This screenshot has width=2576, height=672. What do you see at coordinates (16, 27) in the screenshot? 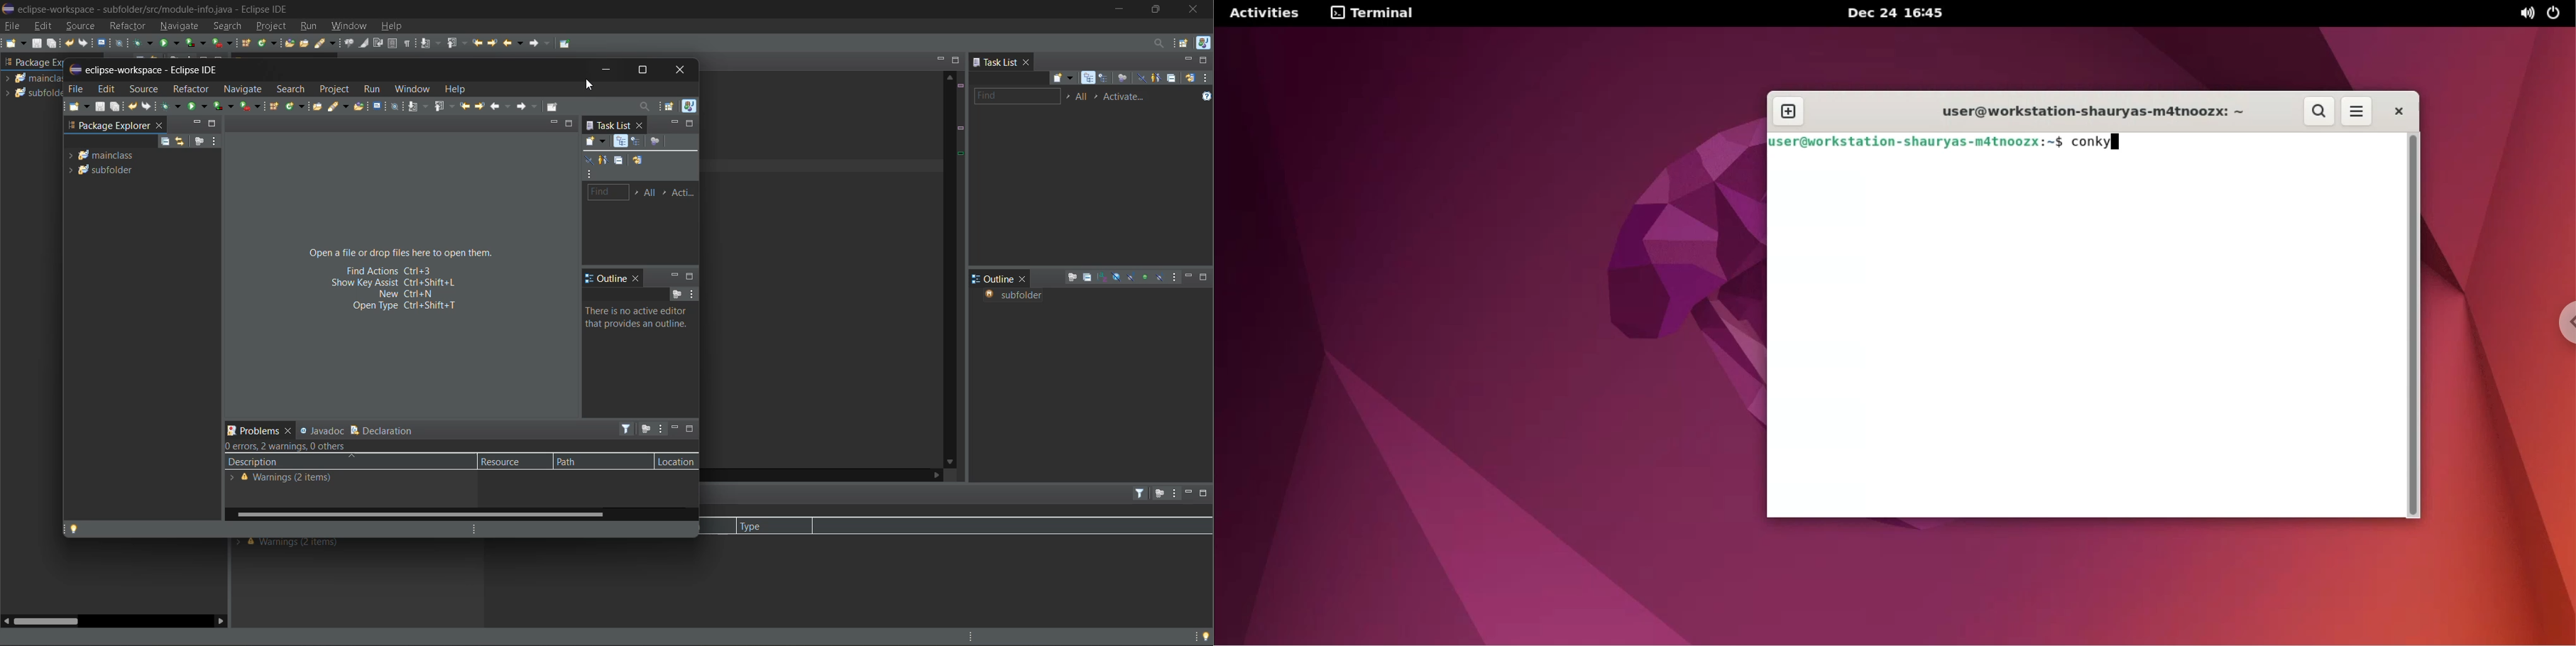
I see `file` at bounding box center [16, 27].